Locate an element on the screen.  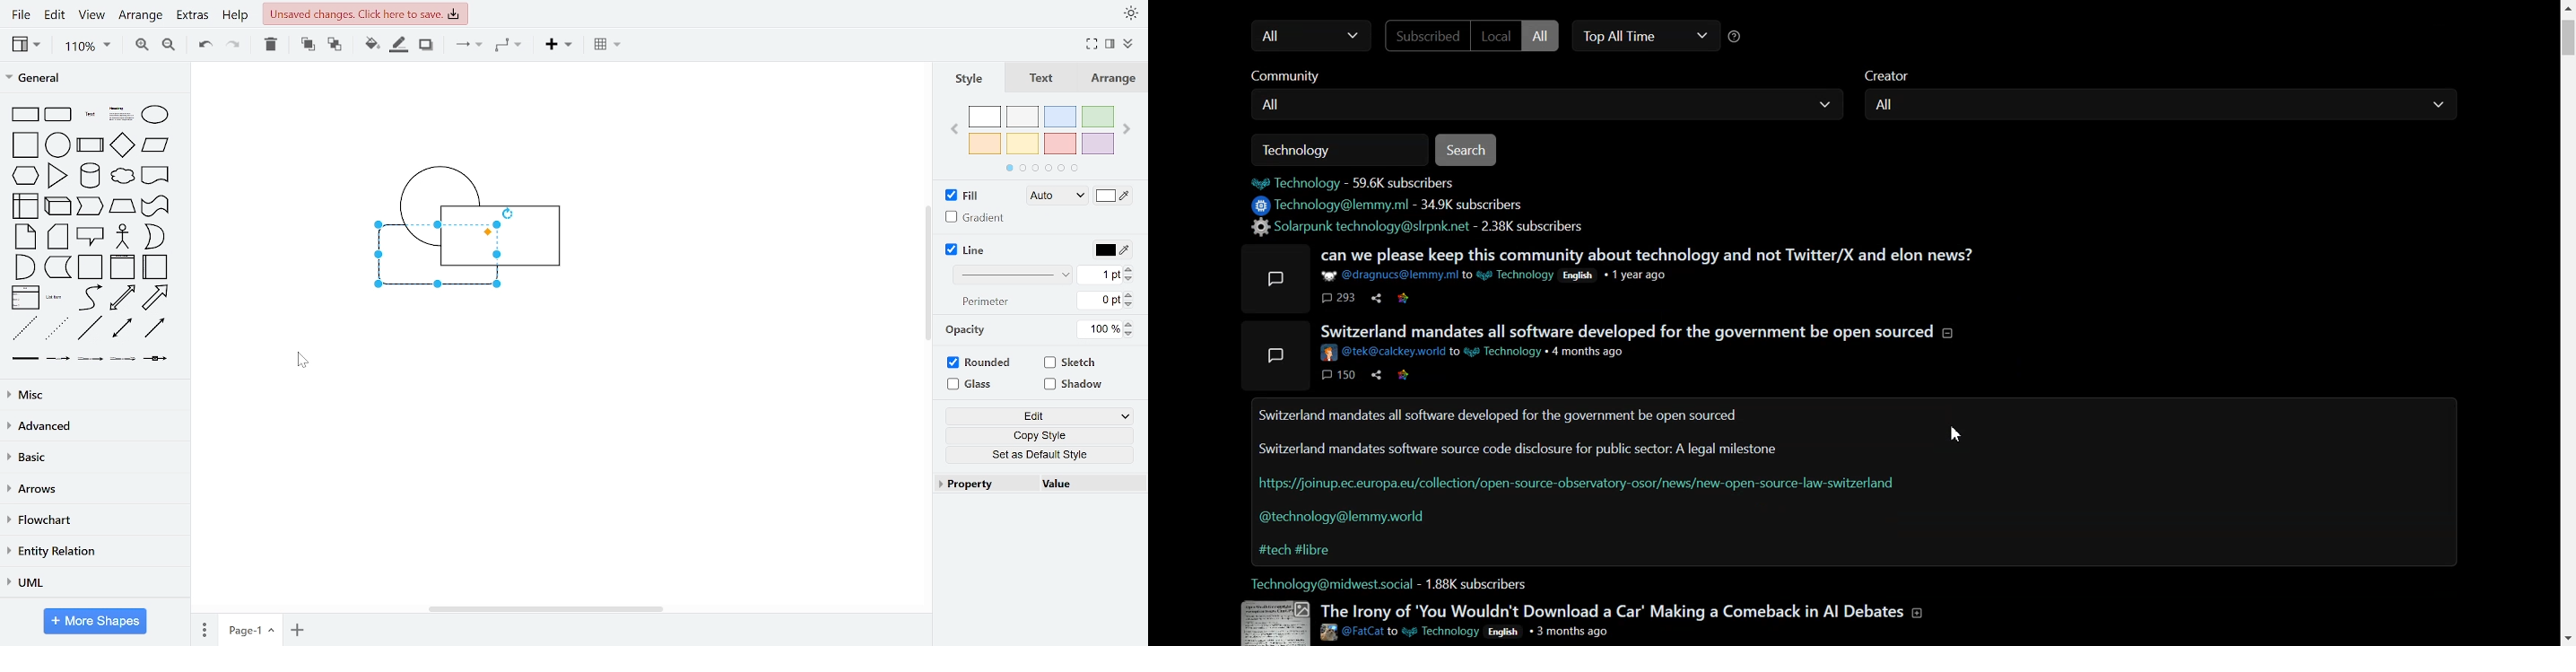
or is located at coordinates (154, 237).